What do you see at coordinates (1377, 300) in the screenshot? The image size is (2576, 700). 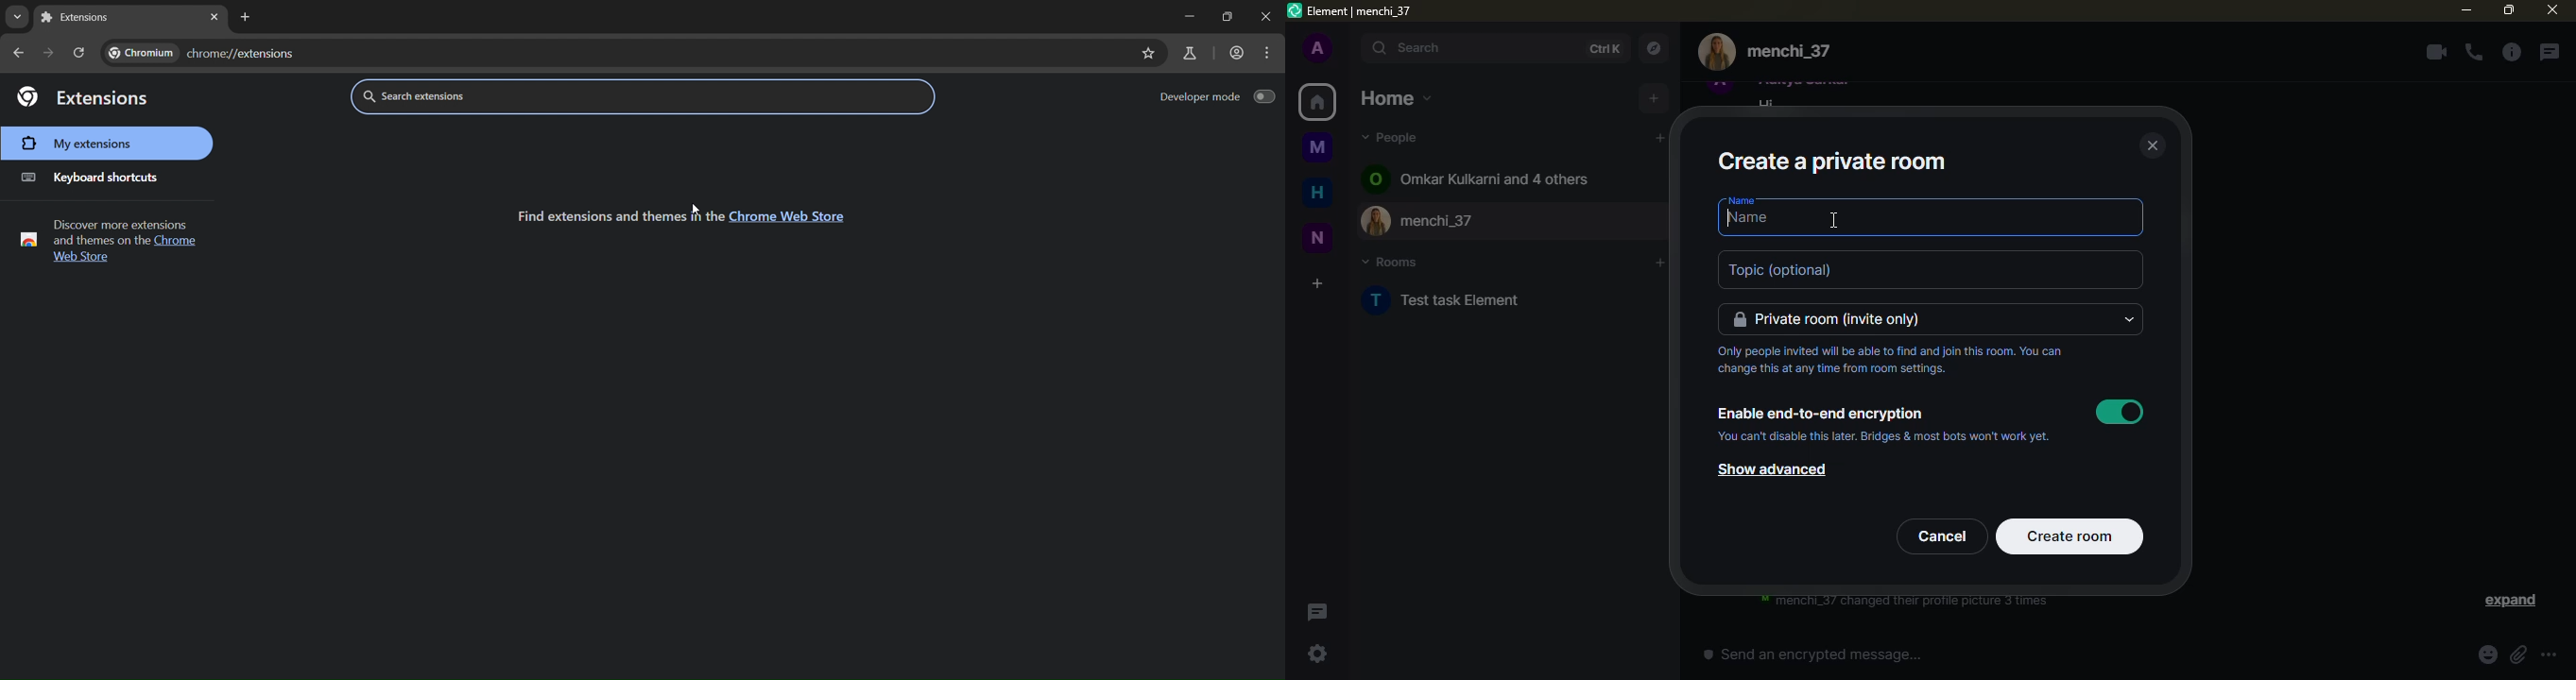 I see `Profile initial` at bounding box center [1377, 300].